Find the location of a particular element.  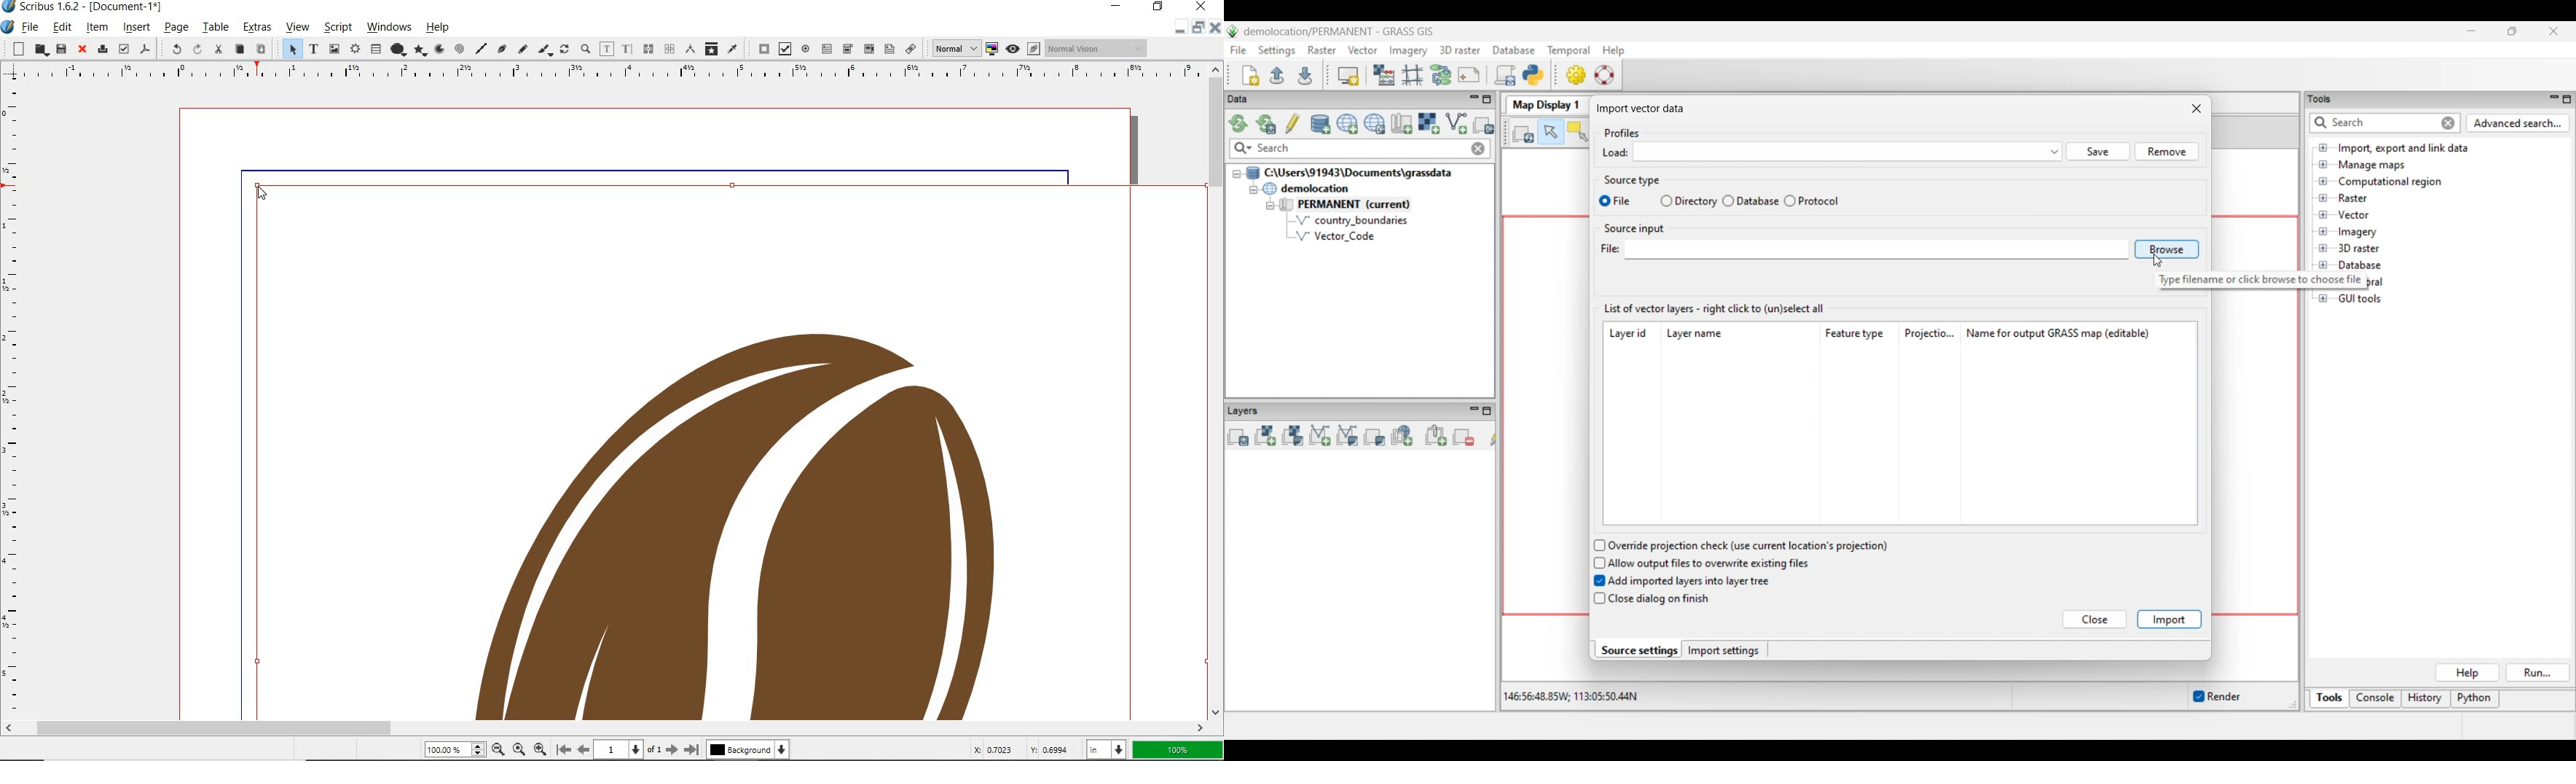

Double click to view files under Import, export and link data is located at coordinates (2403, 149).